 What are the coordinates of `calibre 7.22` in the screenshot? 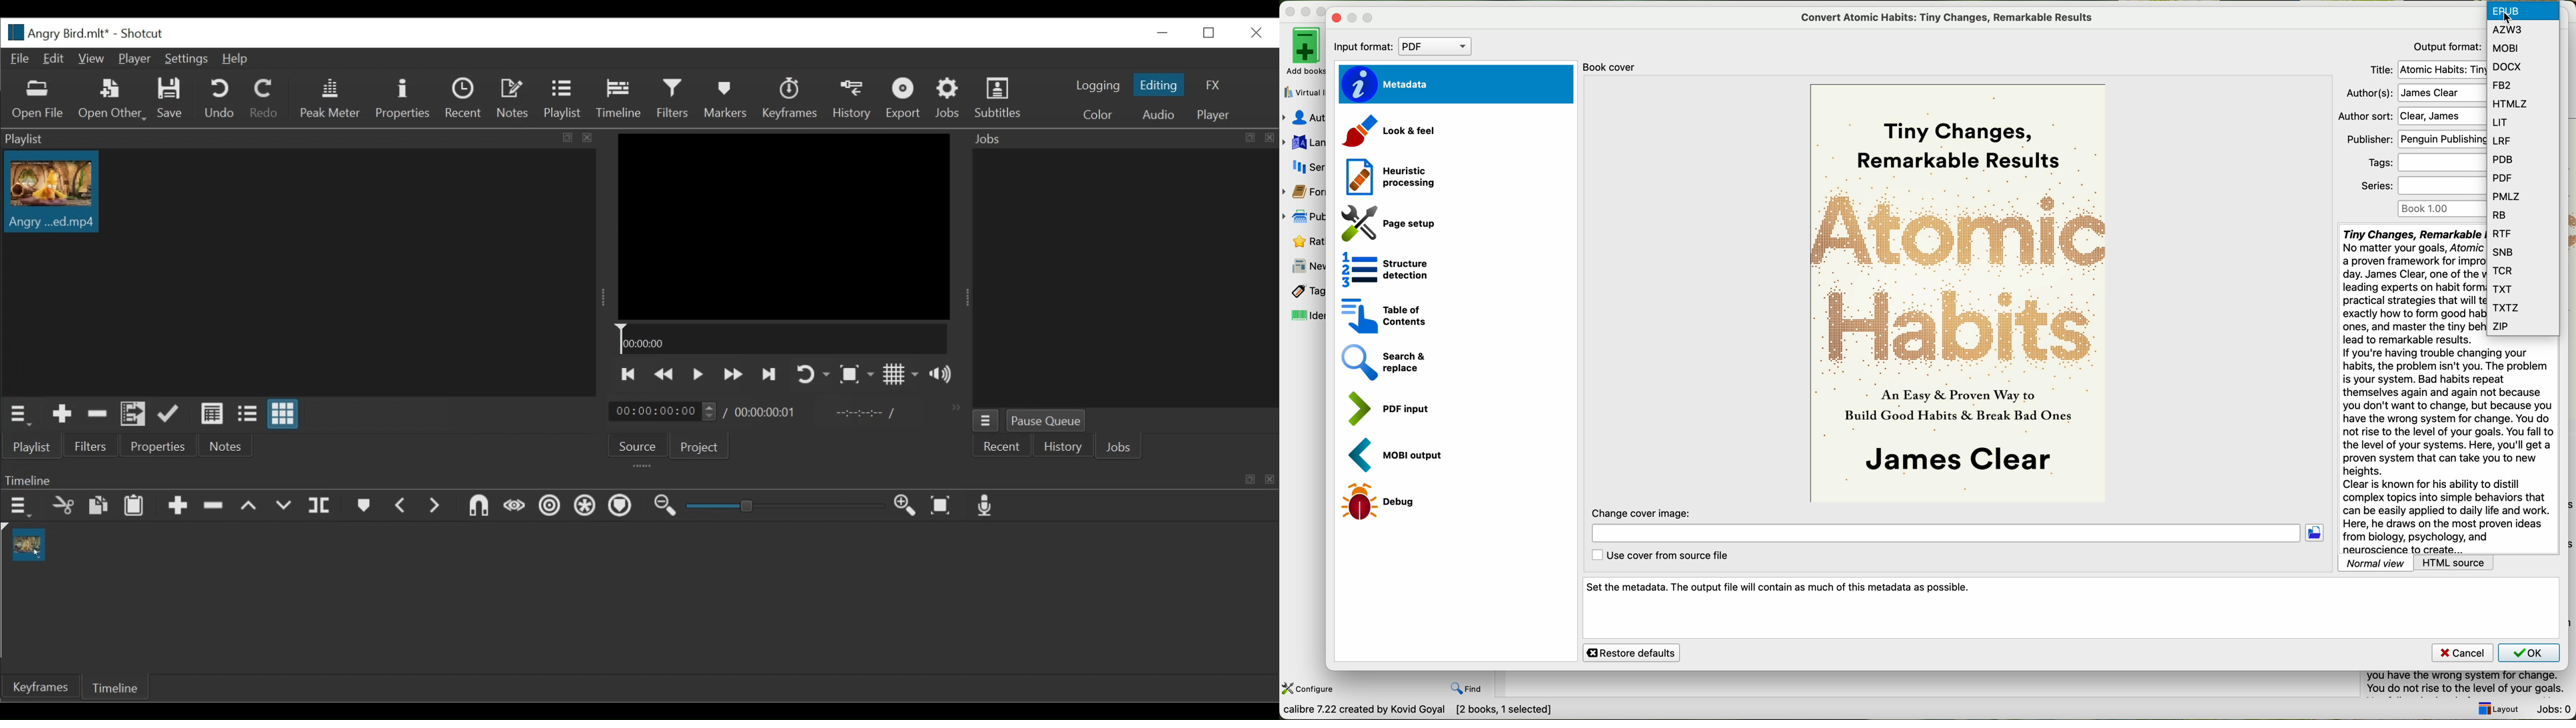 It's located at (1419, 711).